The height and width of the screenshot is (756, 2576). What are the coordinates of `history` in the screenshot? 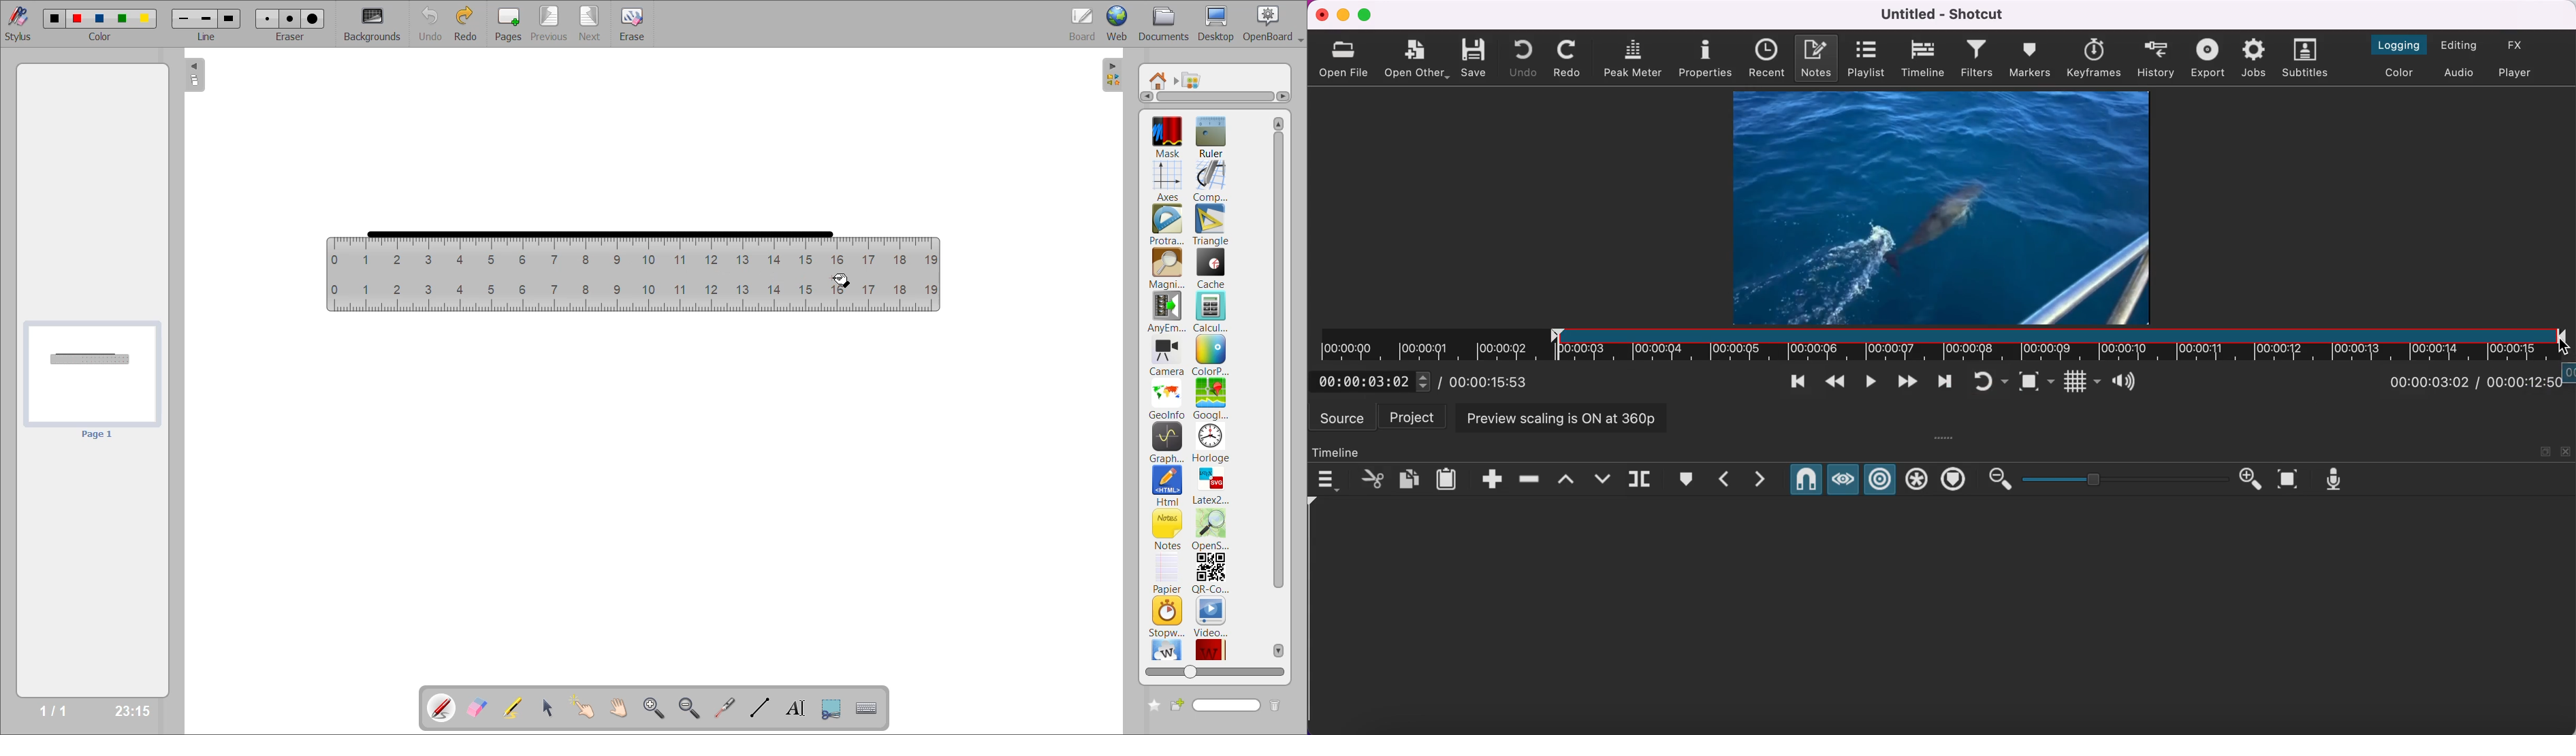 It's located at (2156, 56).